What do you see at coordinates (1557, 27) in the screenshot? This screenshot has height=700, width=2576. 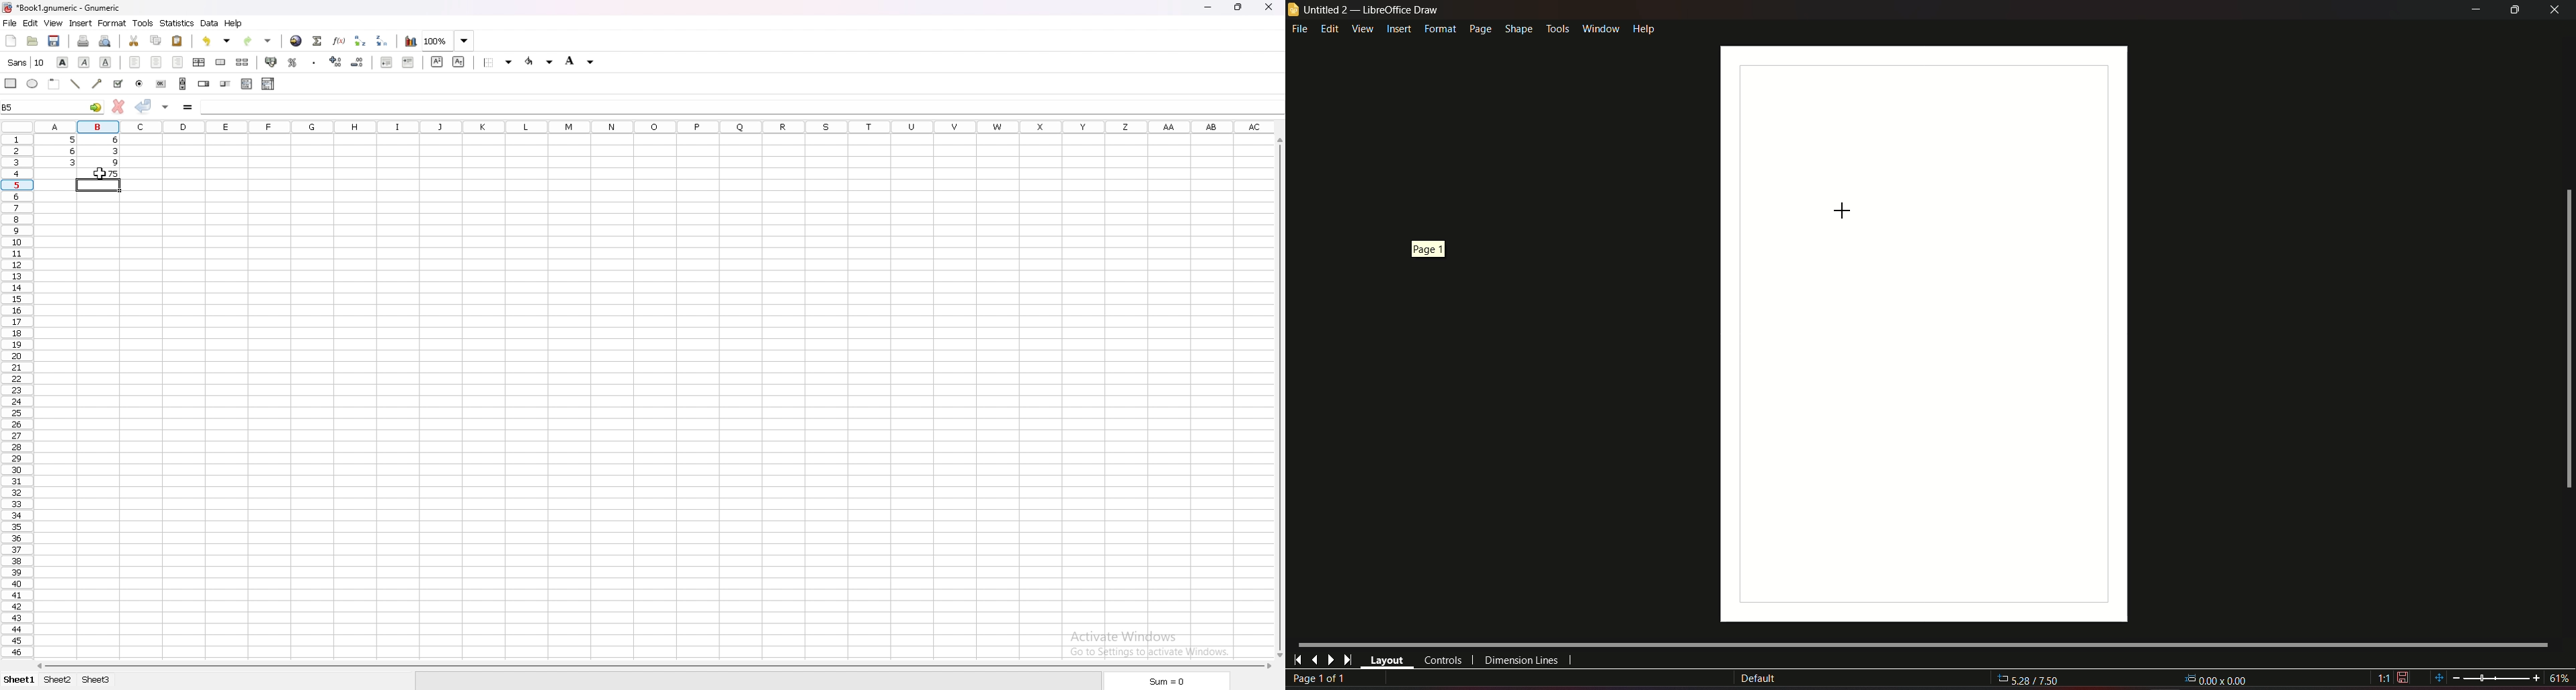 I see `tools` at bounding box center [1557, 27].